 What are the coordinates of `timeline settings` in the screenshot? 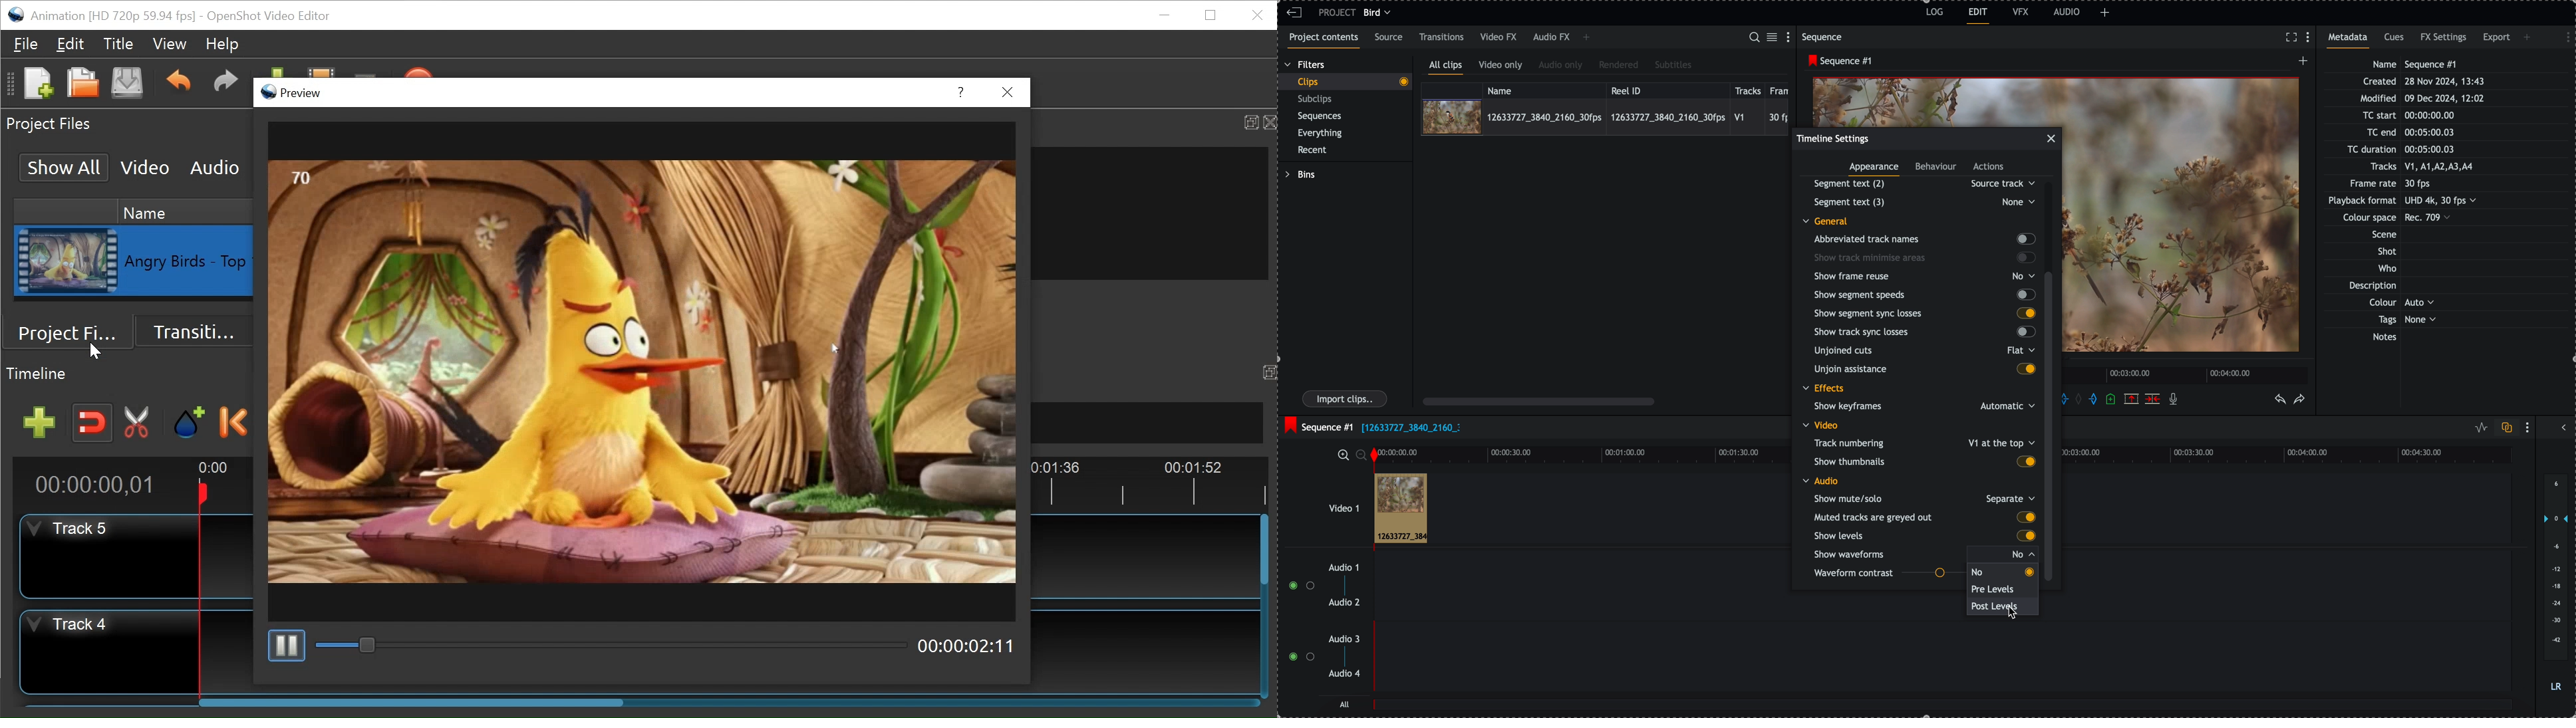 It's located at (1833, 138).